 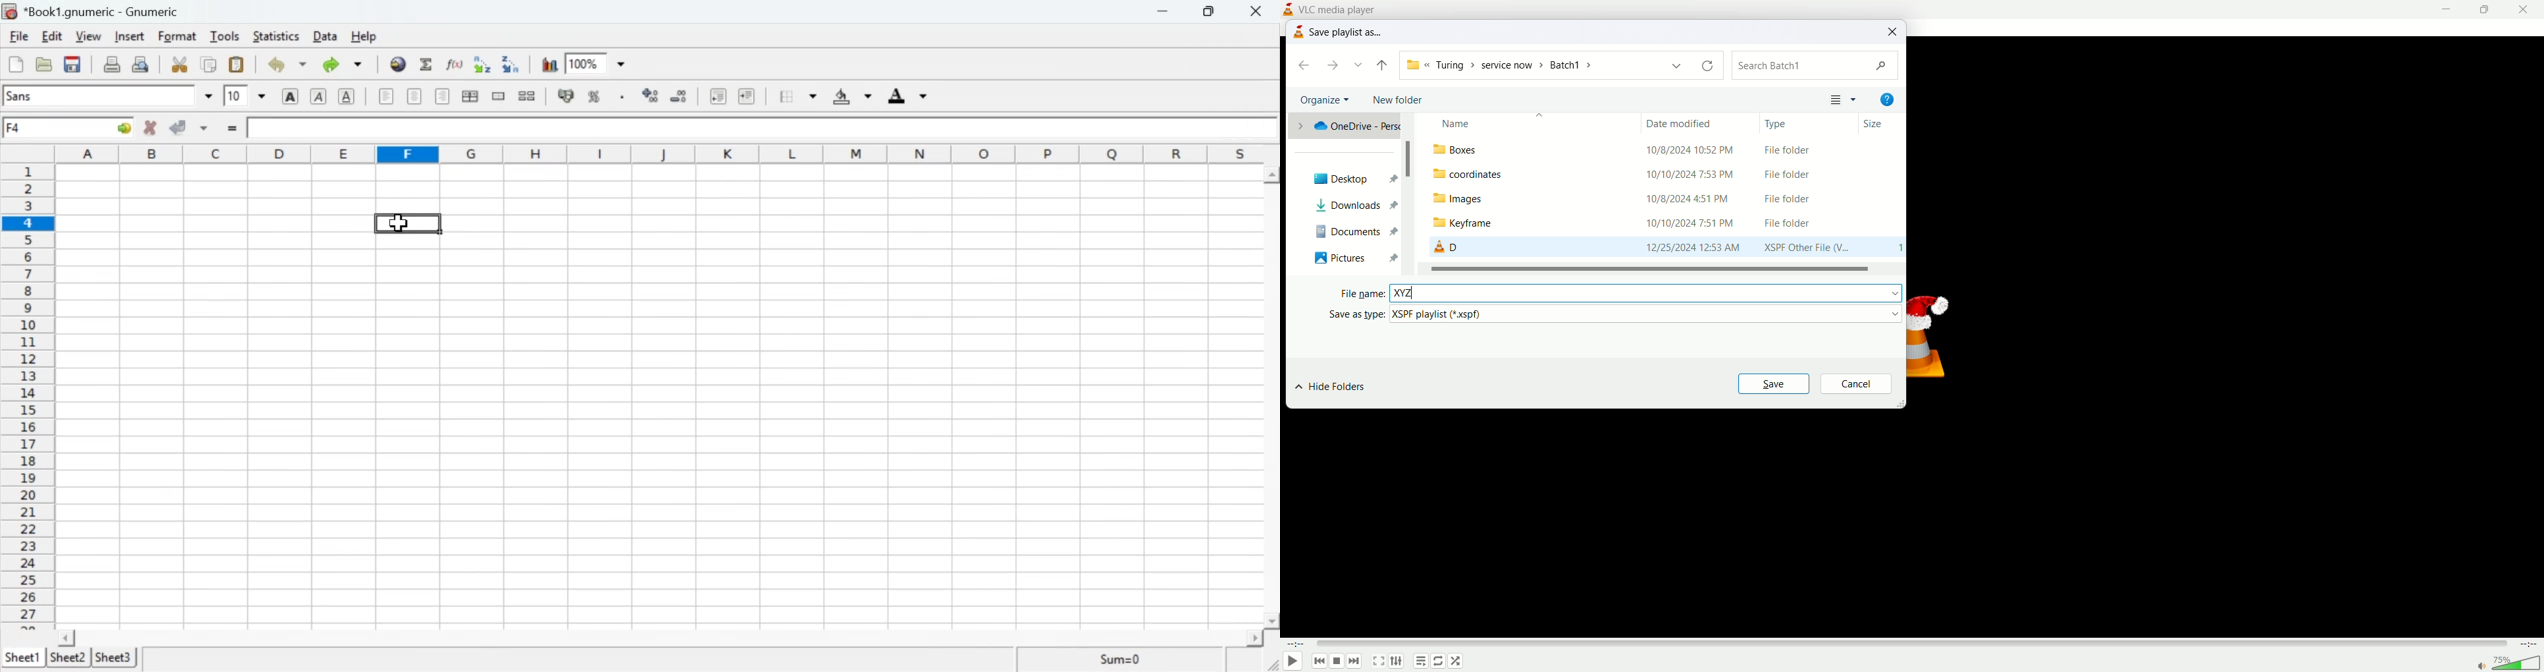 What do you see at coordinates (1341, 9) in the screenshot?
I see `vlc media player` at bounding box center [1341, 9].